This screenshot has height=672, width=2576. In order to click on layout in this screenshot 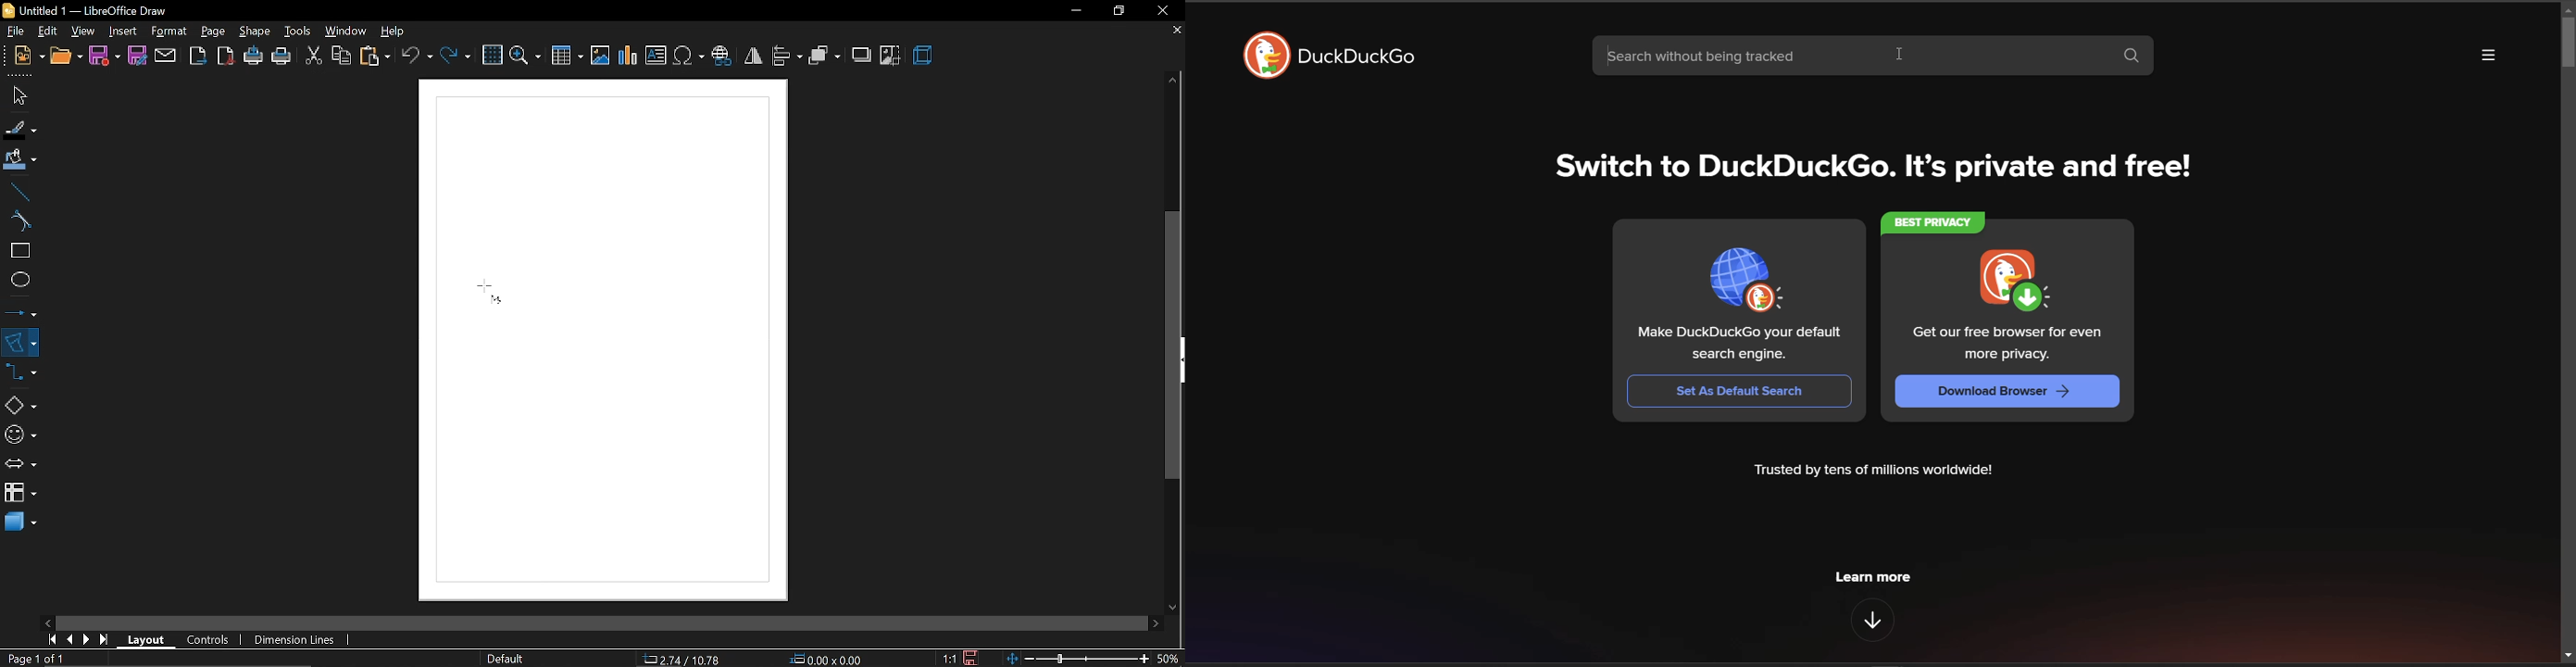, I will do `click(148, 640)`.